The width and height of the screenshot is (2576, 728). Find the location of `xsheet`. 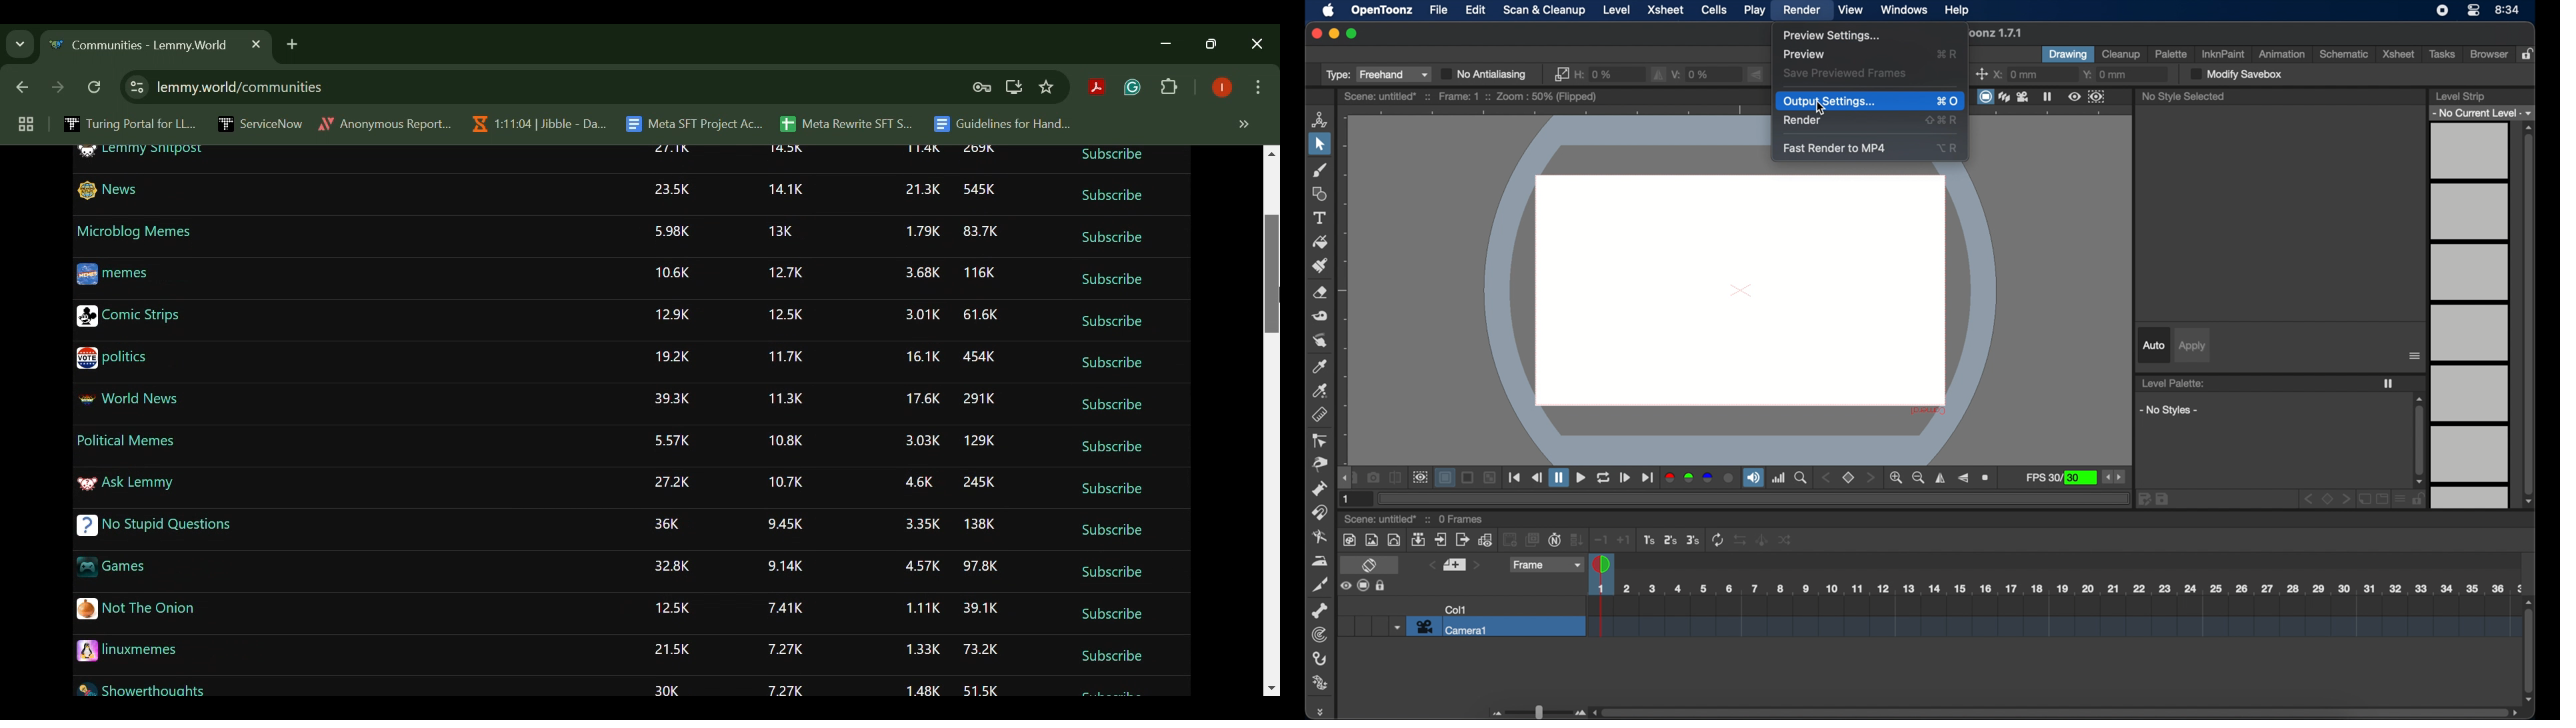

xsheet is located at coordinates (2399, 53).